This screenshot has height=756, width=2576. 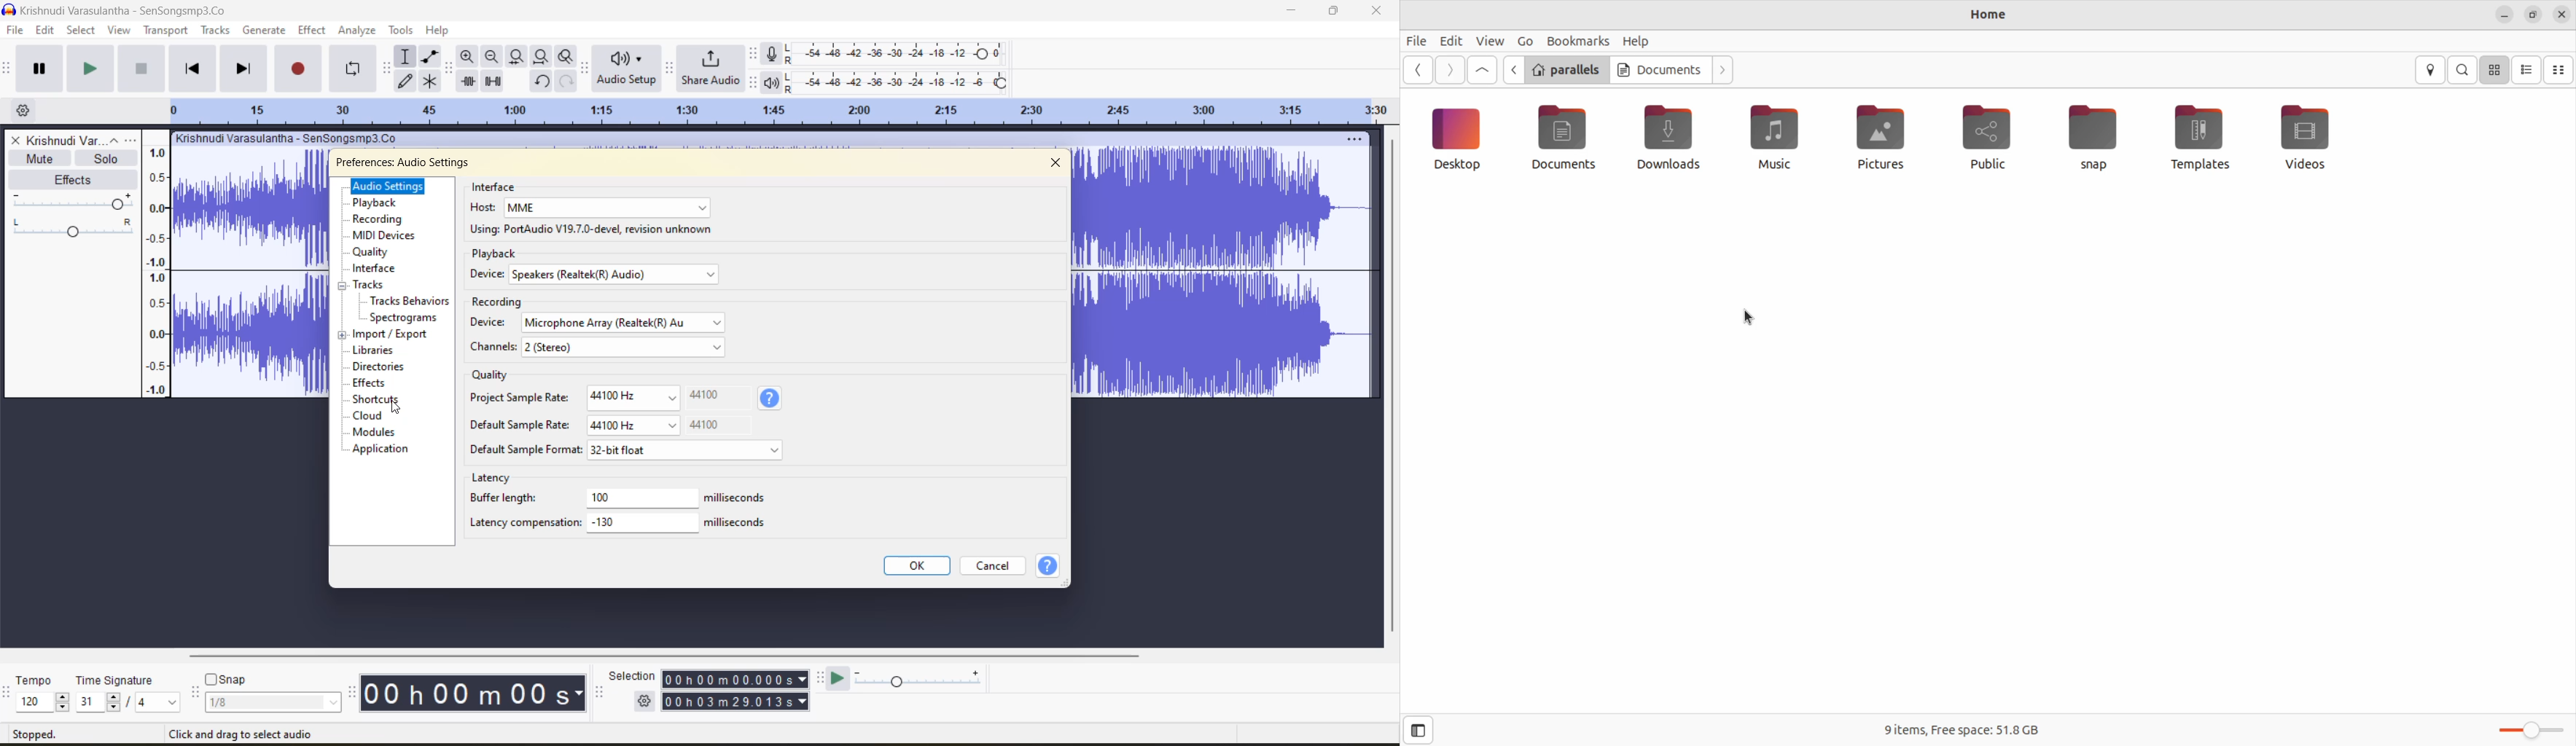 I want to click on Using: PortAudio v19.7.7-devel, revision unknown, so click(x=591, y=229).